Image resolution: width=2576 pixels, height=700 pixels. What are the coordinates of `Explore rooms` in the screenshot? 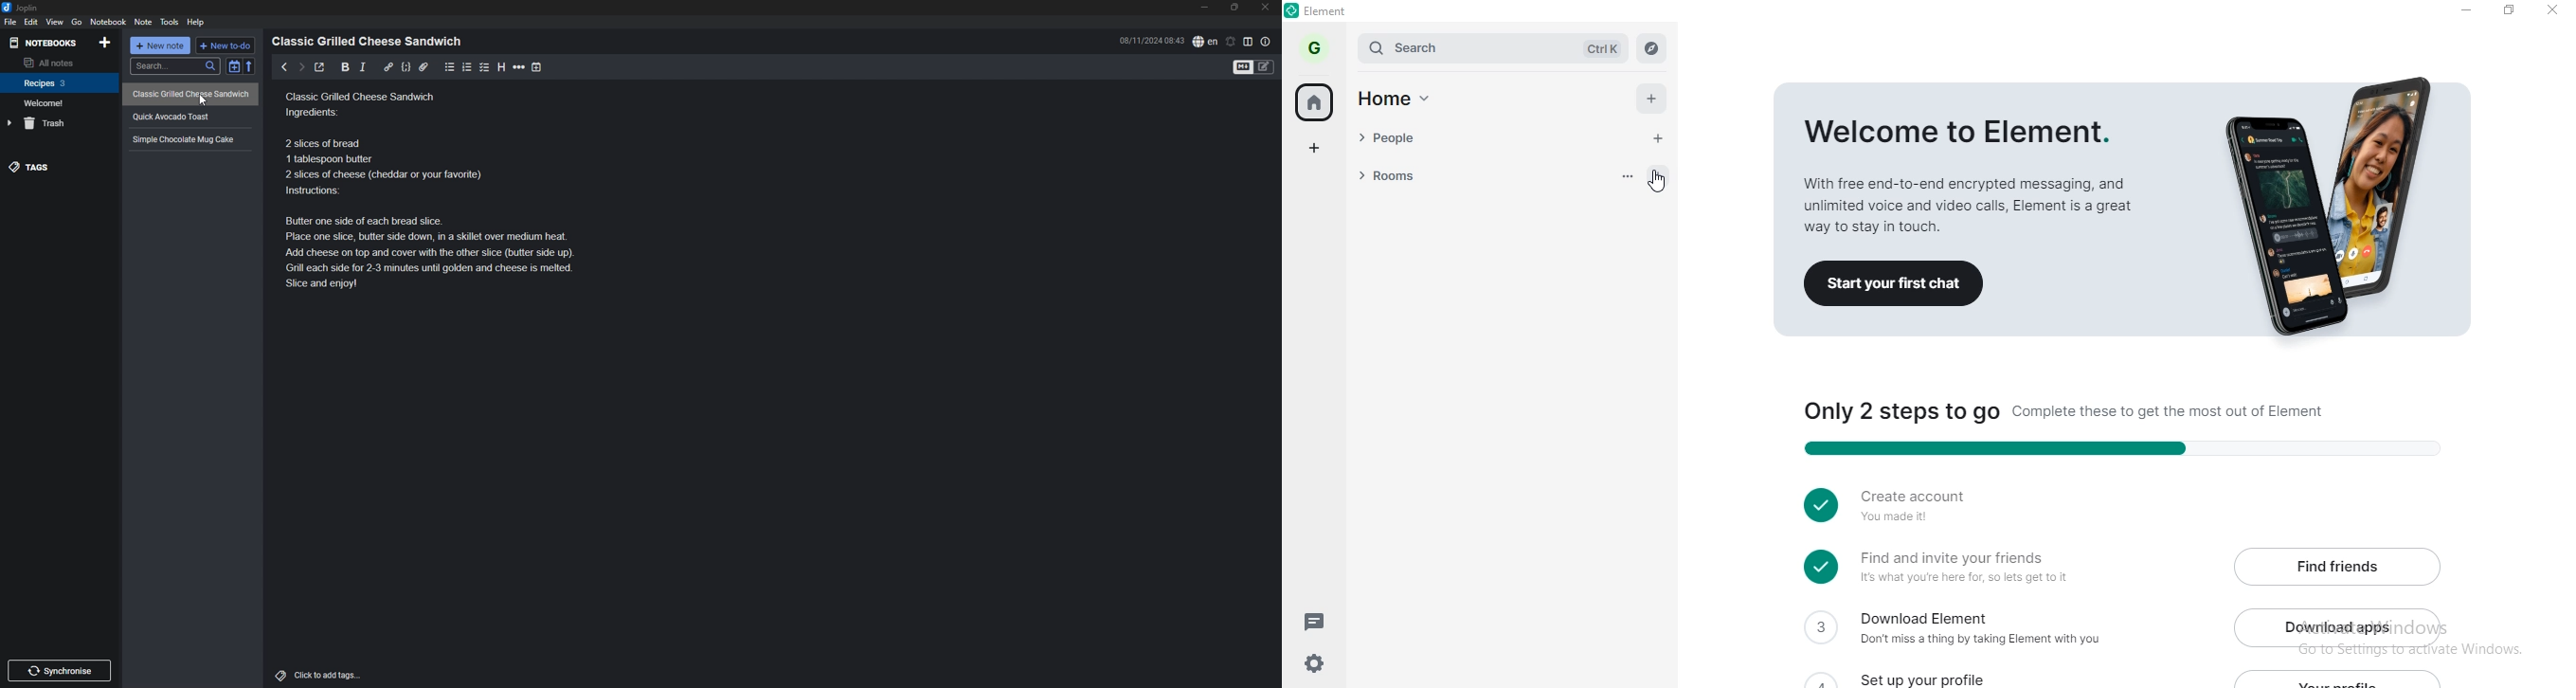 It's located at (1652, 46).